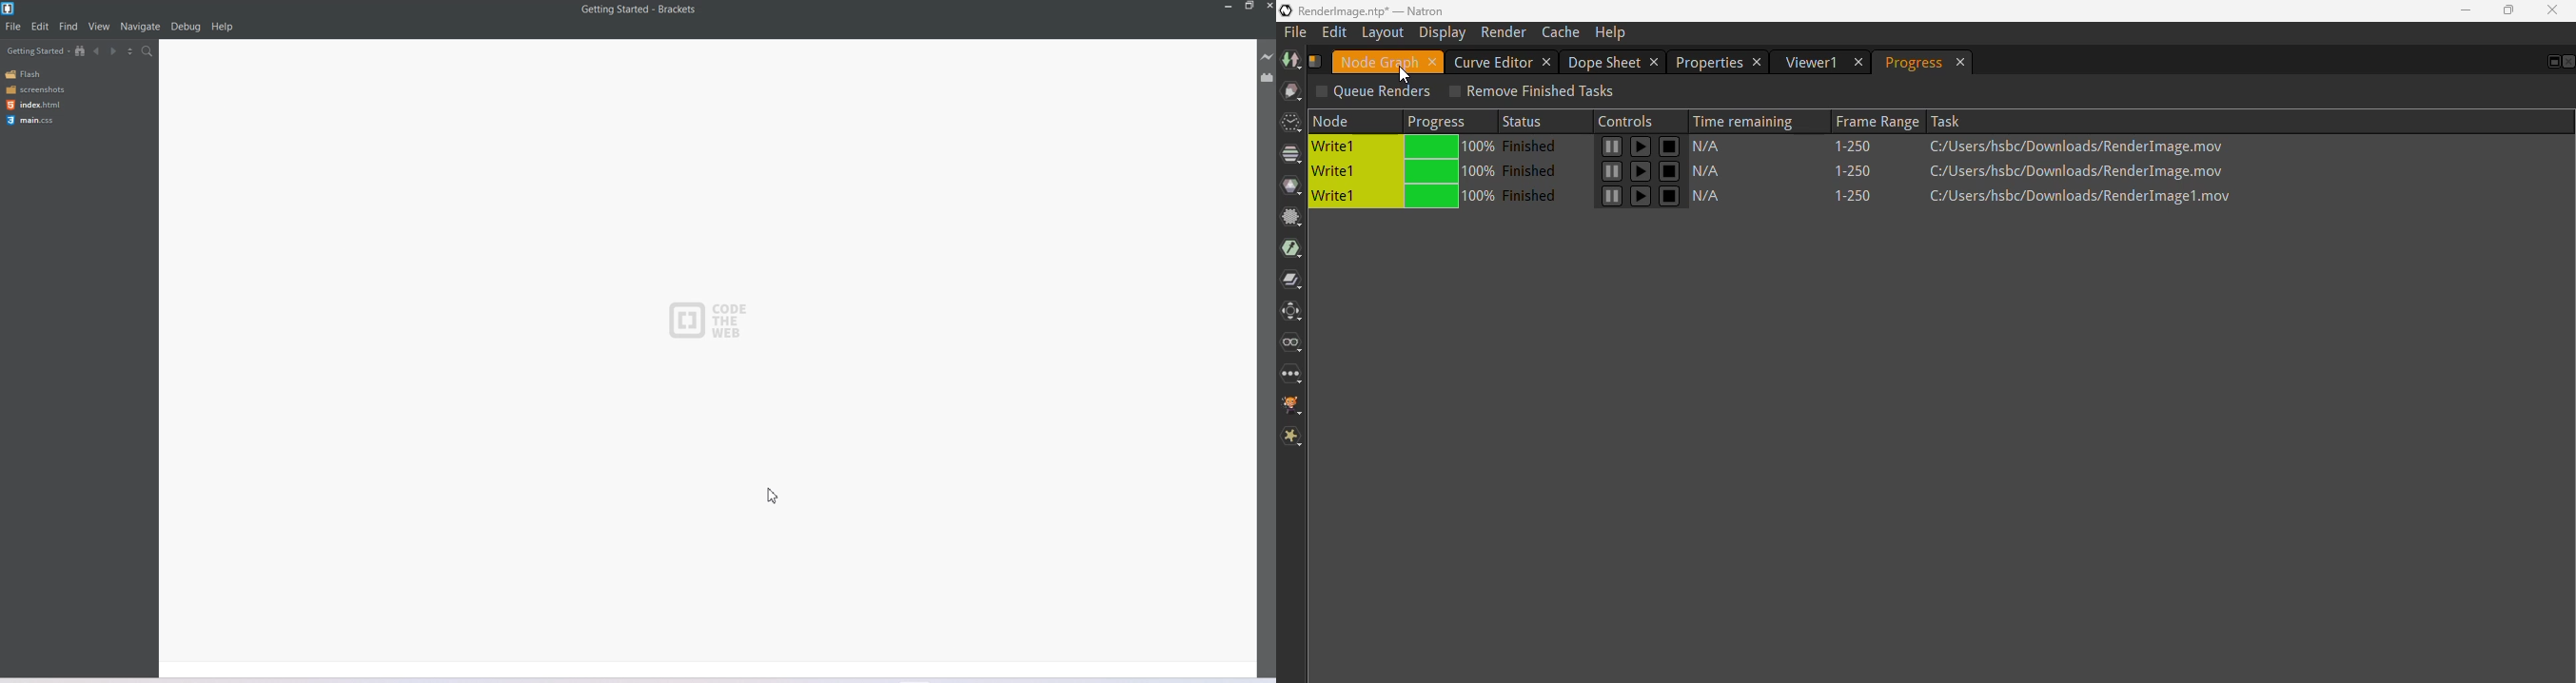 The image size is (2576, 700). I want to click on close tab, so click(1656, 62).